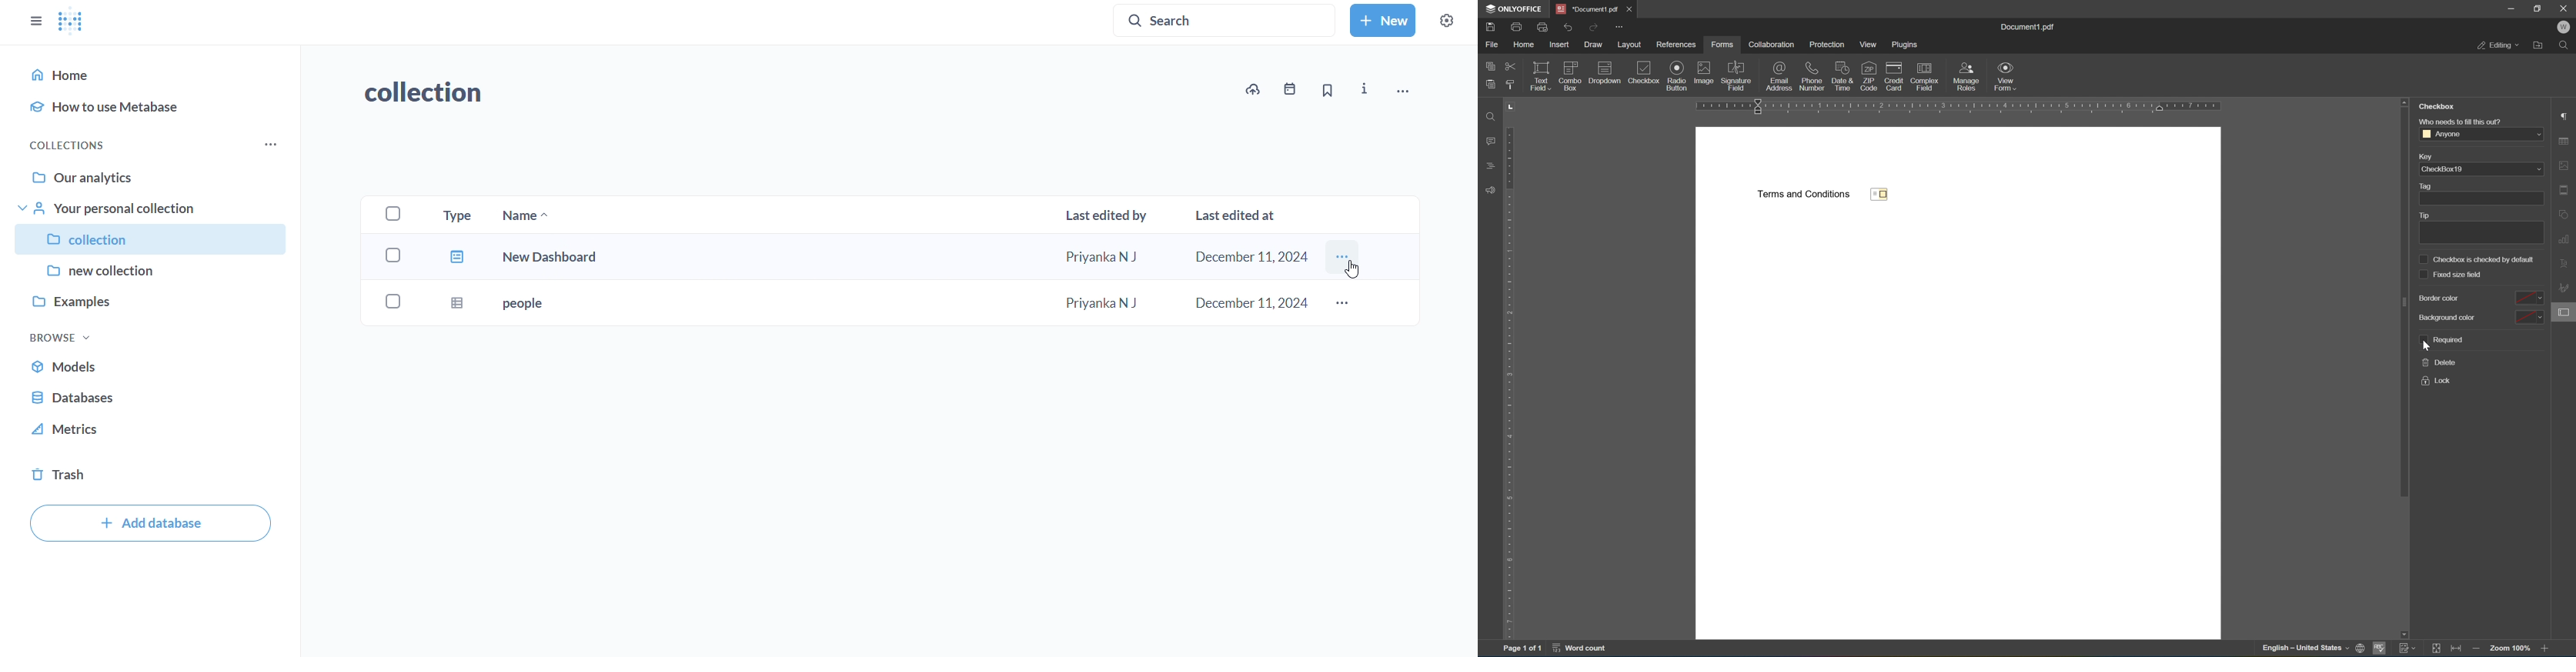 The width and height of the screenshot is (2576, 672). I want to click on track changes, so click(2408, 649).